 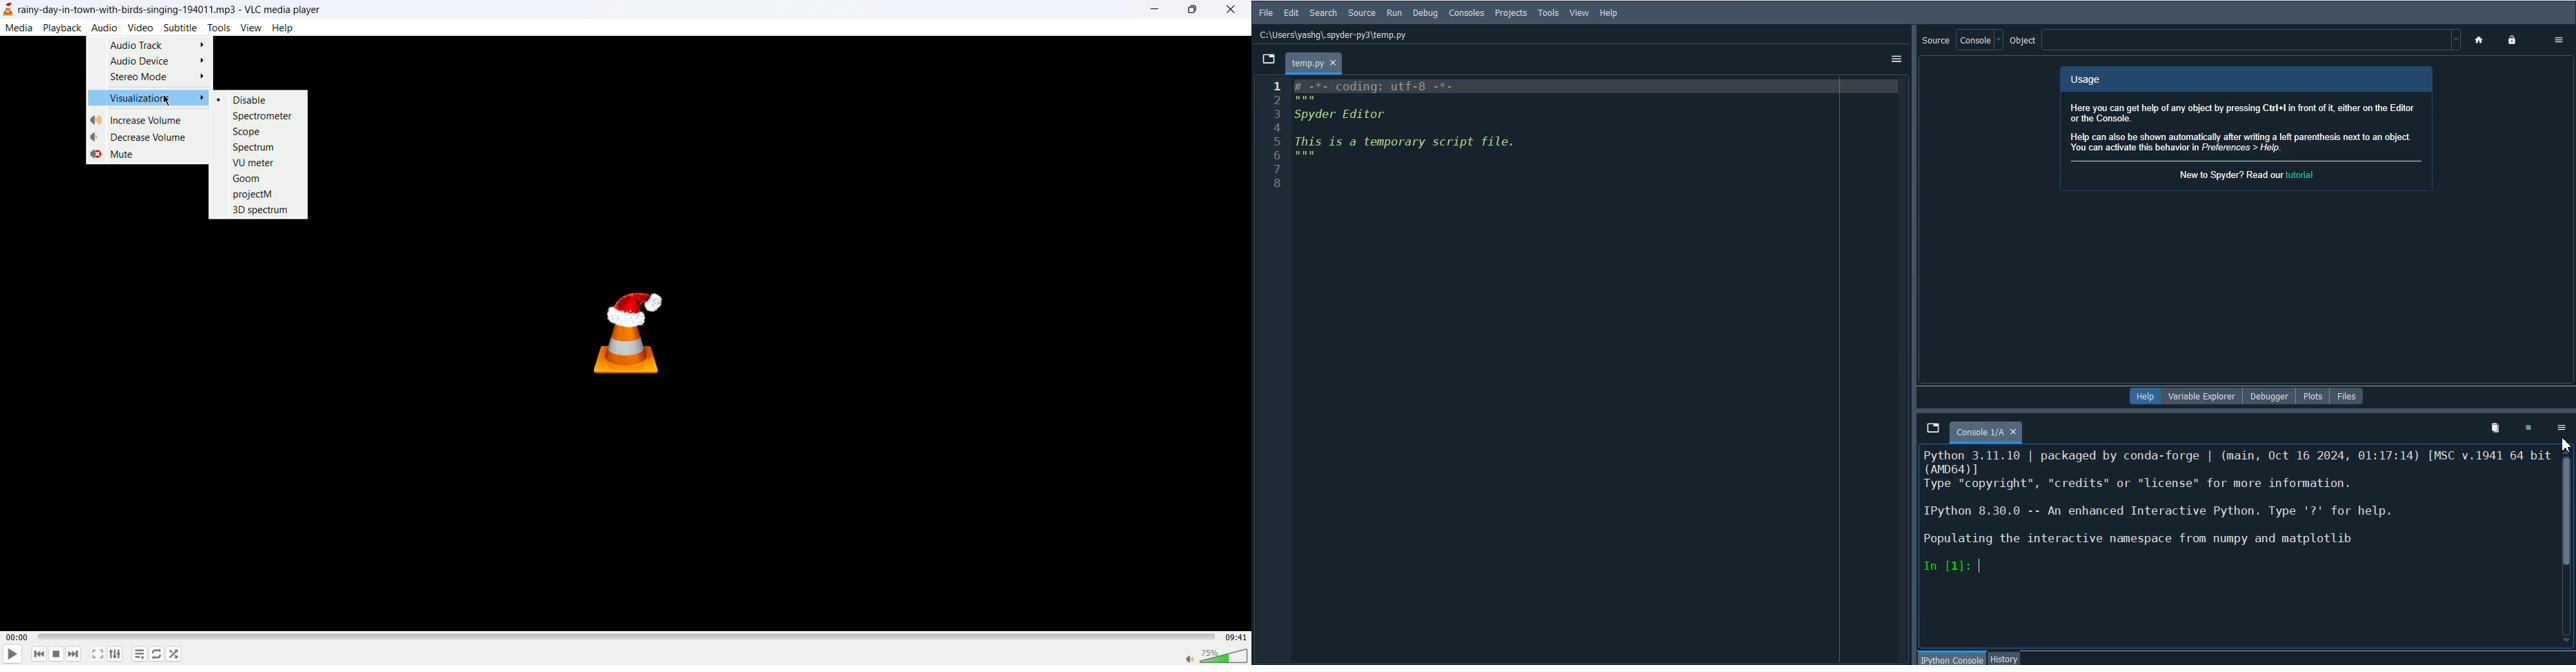 I want to click on VU meter, so click(x=256, y=162).